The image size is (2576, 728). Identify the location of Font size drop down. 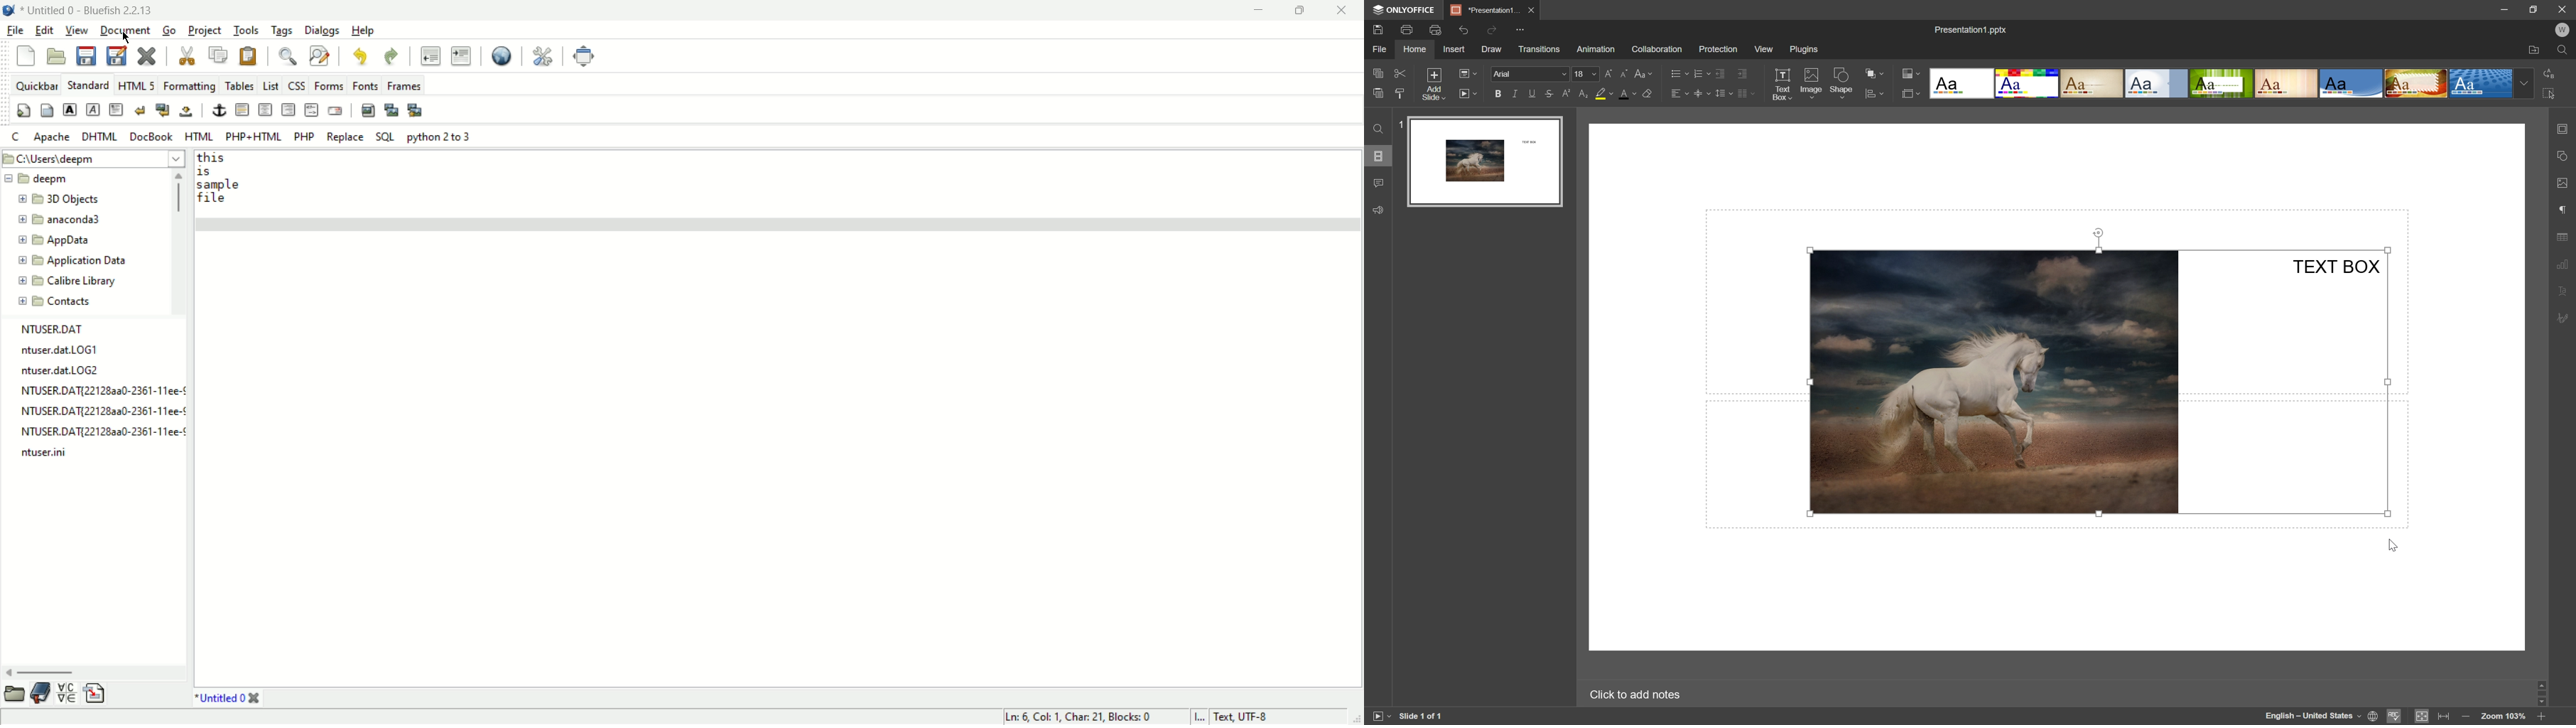
(1585, 72).